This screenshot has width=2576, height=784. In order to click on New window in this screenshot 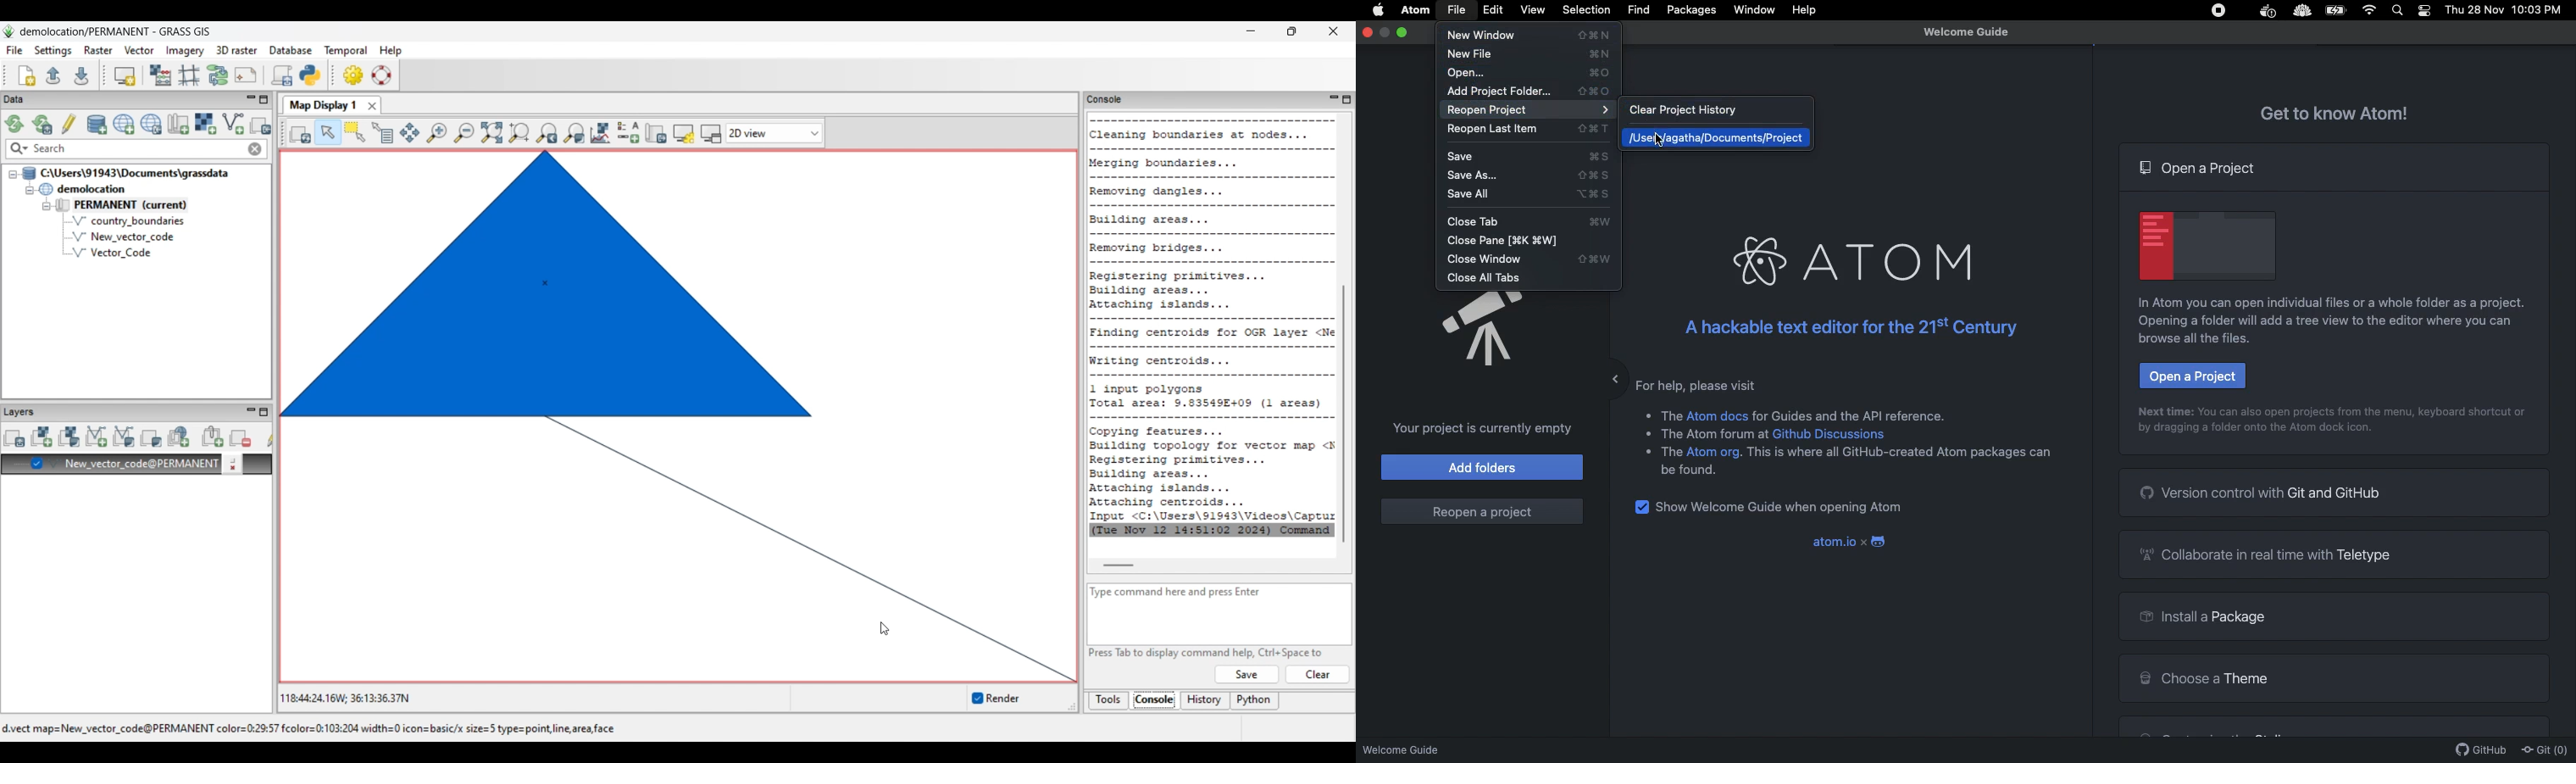, I will do `click(1534, 36)`.